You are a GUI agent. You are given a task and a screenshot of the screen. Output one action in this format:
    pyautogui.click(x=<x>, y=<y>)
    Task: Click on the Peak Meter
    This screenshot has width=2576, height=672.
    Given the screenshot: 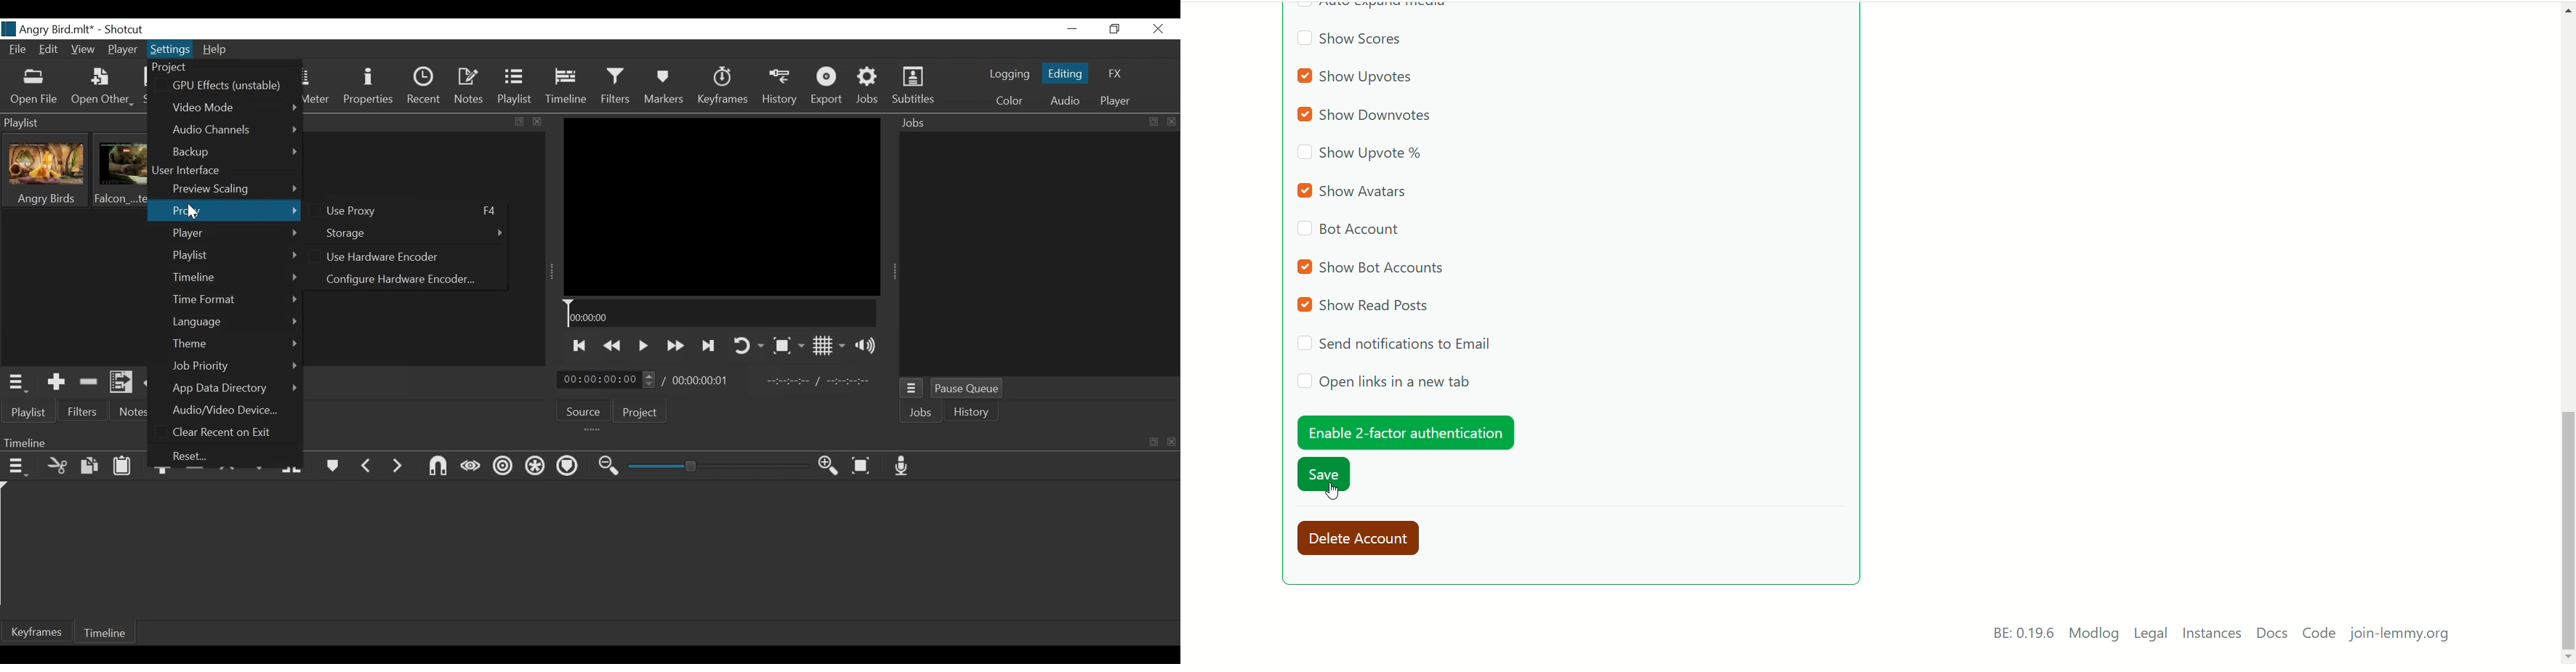 What is the action you would take?
    pyautogui.click(x=319, y=88)
    